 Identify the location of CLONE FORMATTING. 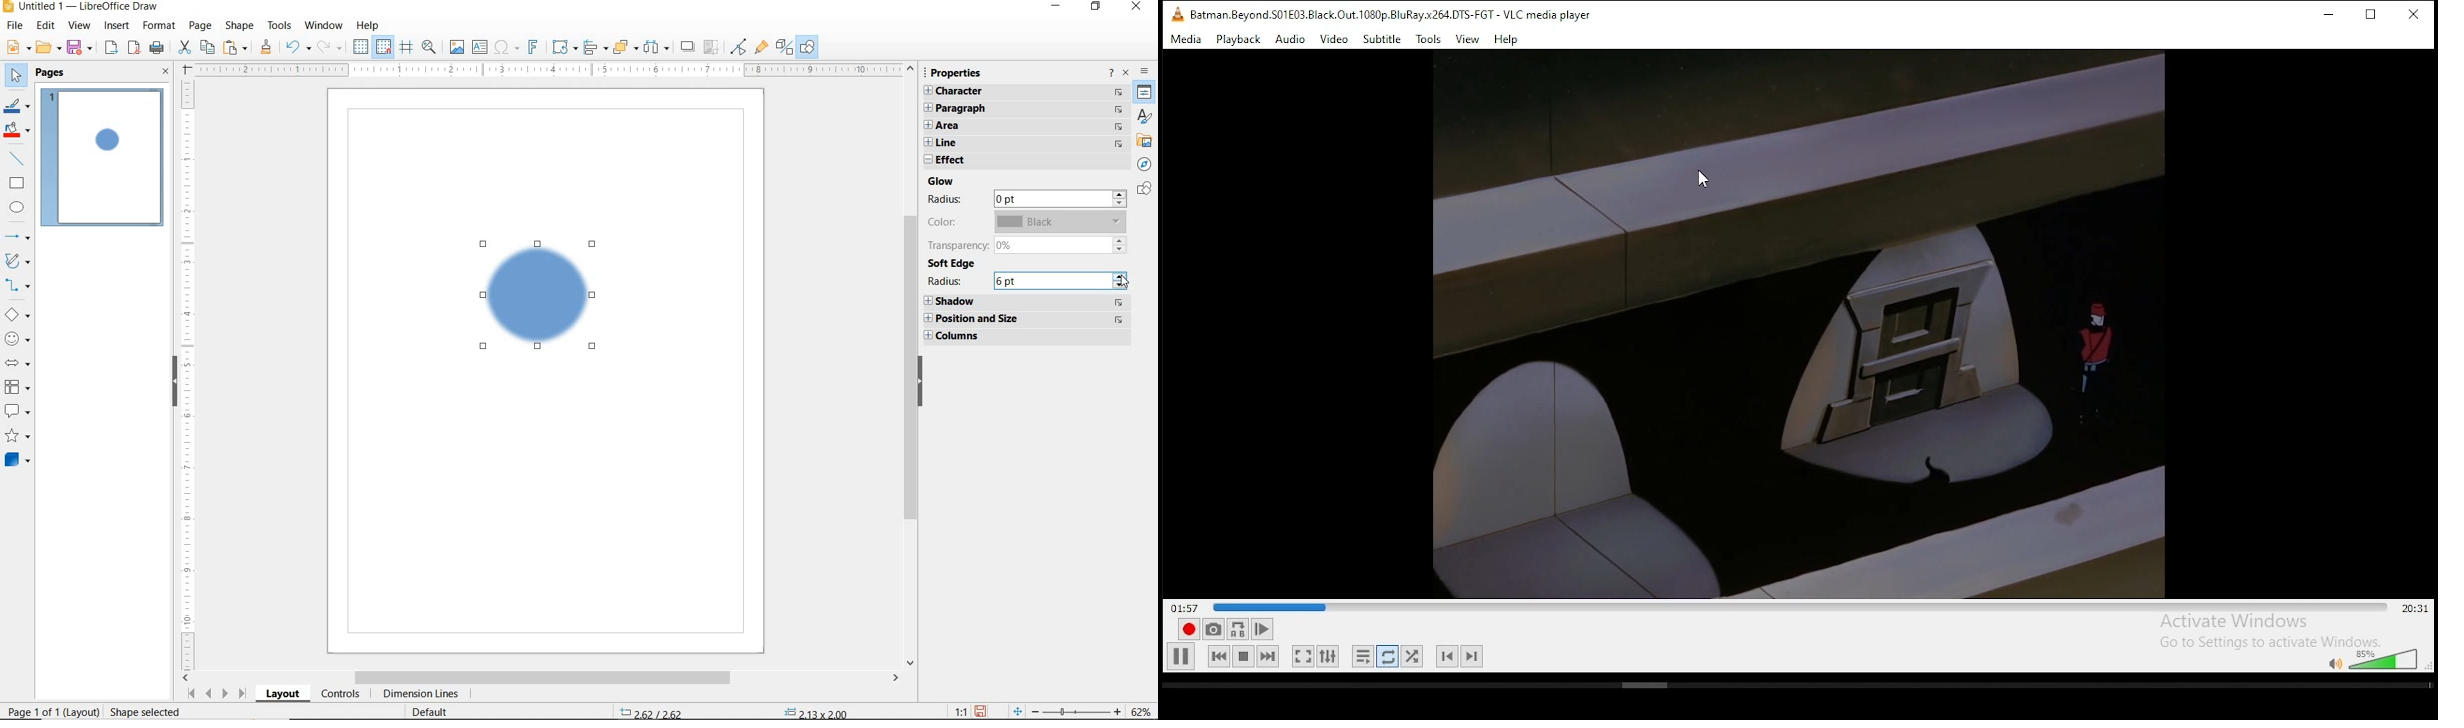
(268, 47).